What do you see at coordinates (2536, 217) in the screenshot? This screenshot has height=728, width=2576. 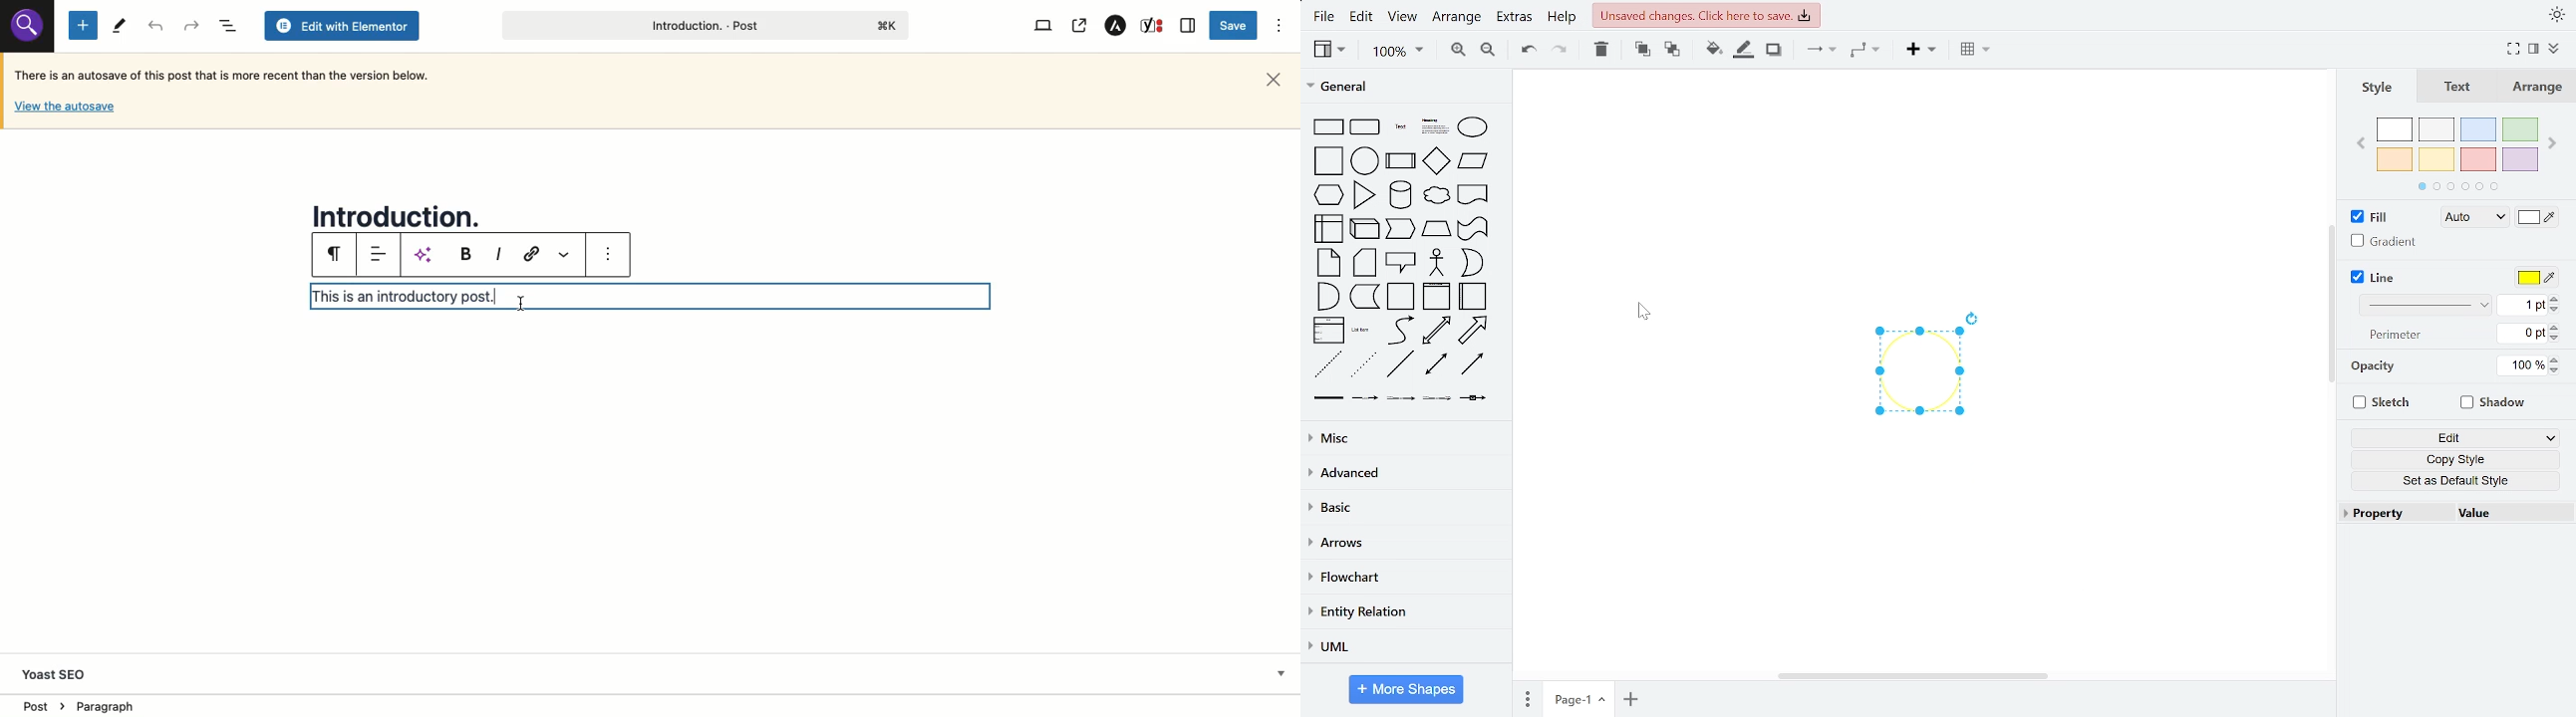 I see `fill color` at bounding box center [2536, 217].